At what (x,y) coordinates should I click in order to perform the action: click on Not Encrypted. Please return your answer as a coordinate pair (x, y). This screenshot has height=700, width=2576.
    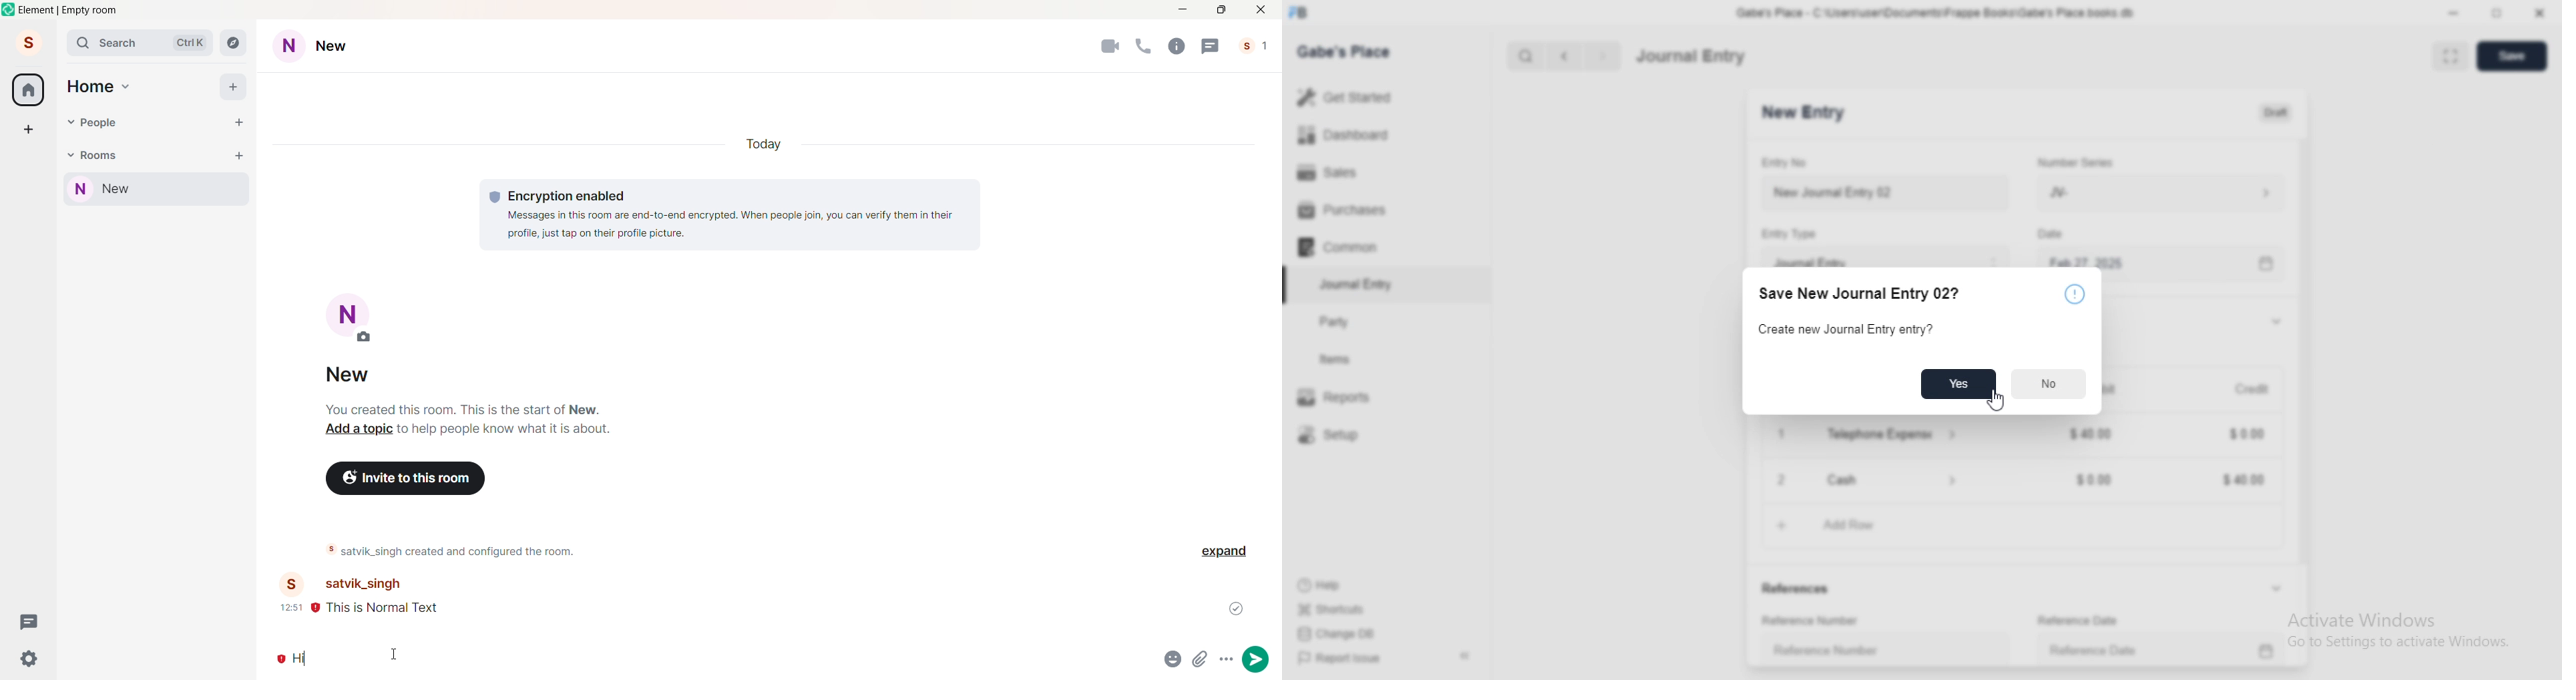
    Looking at the image, I should click on (279, 660).